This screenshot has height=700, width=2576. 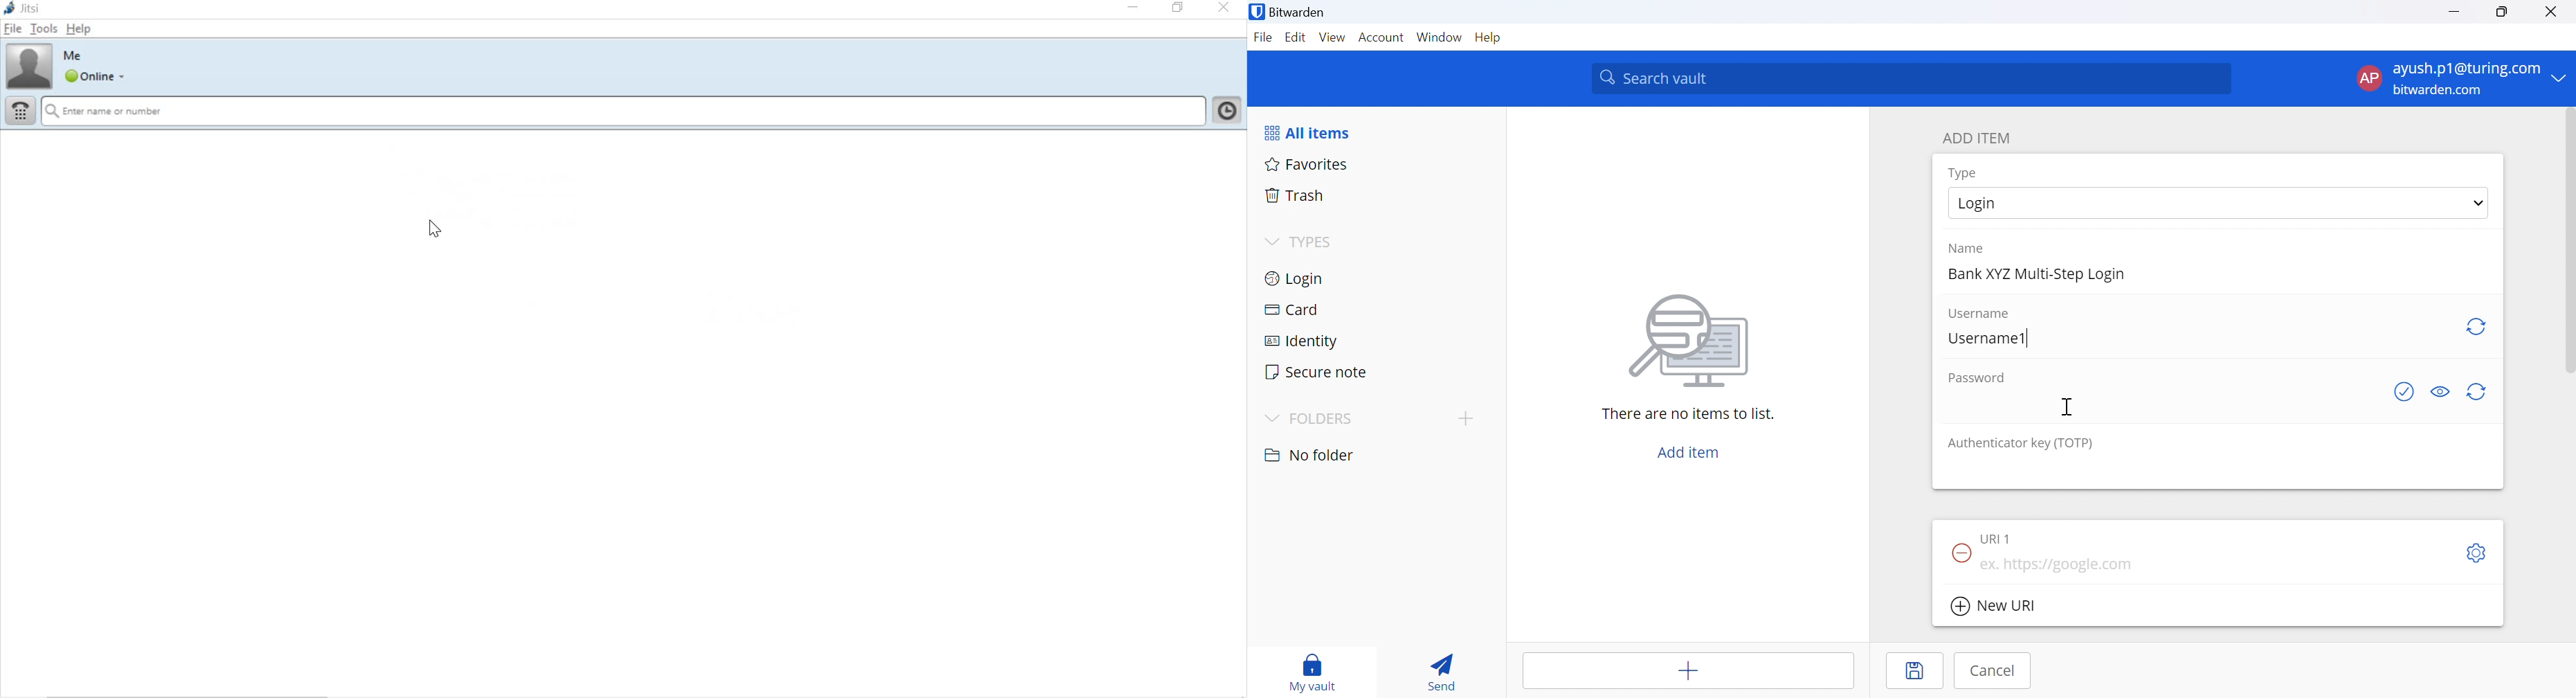 What do you see at coordinates (2479, 391) in the screenshot?
I see `Regenerate Password` at bounding box center [2479, 391].